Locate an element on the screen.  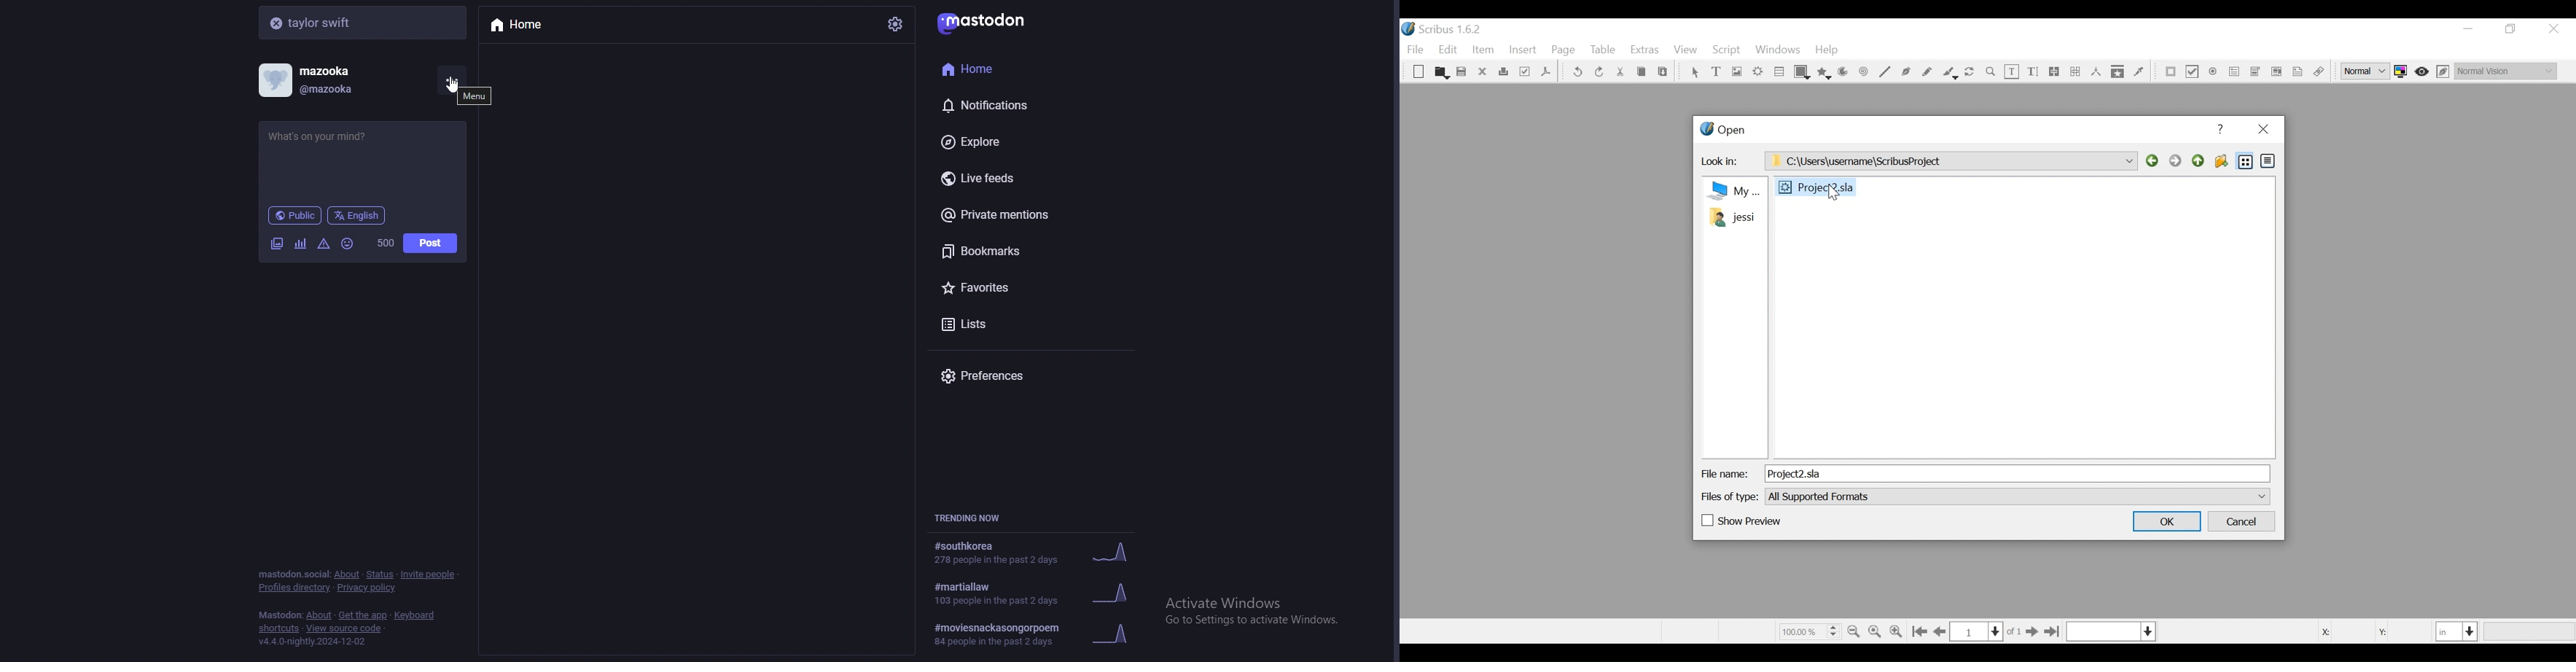
C:\Users is located at coordinates (1950, 161).